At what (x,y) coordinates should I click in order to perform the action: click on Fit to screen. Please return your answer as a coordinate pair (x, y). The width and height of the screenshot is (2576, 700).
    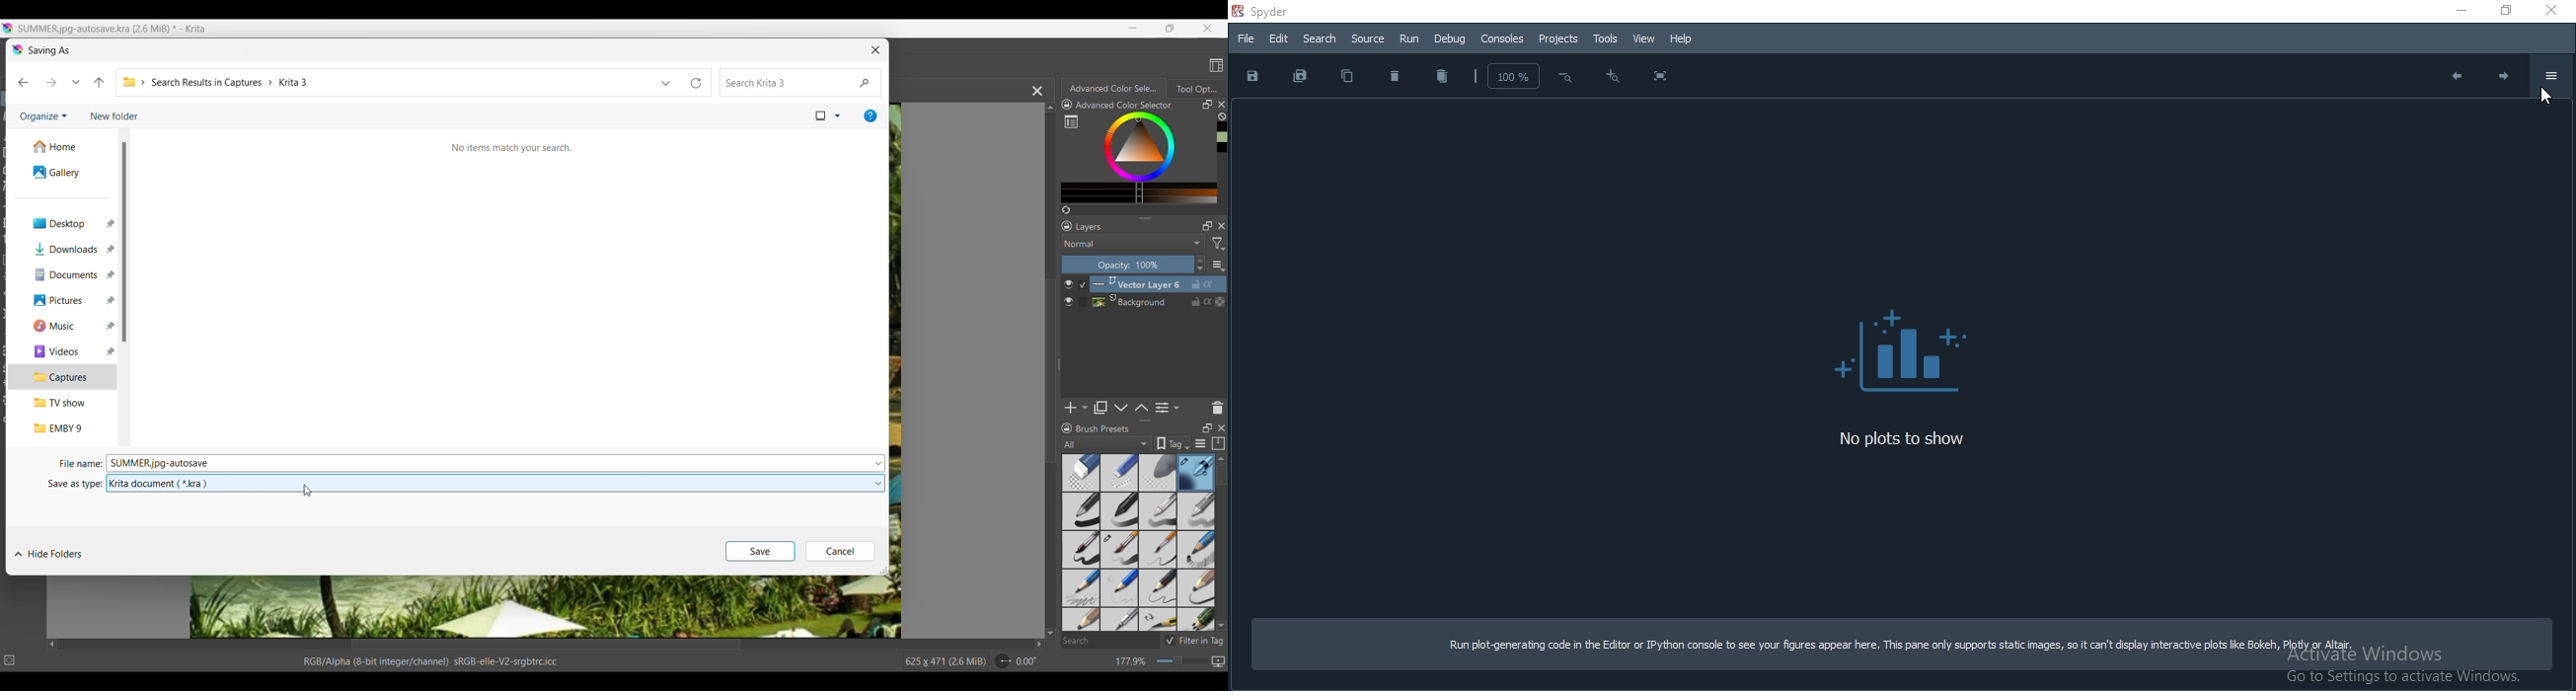
    Looking at the image, I should click on (1660, 77).